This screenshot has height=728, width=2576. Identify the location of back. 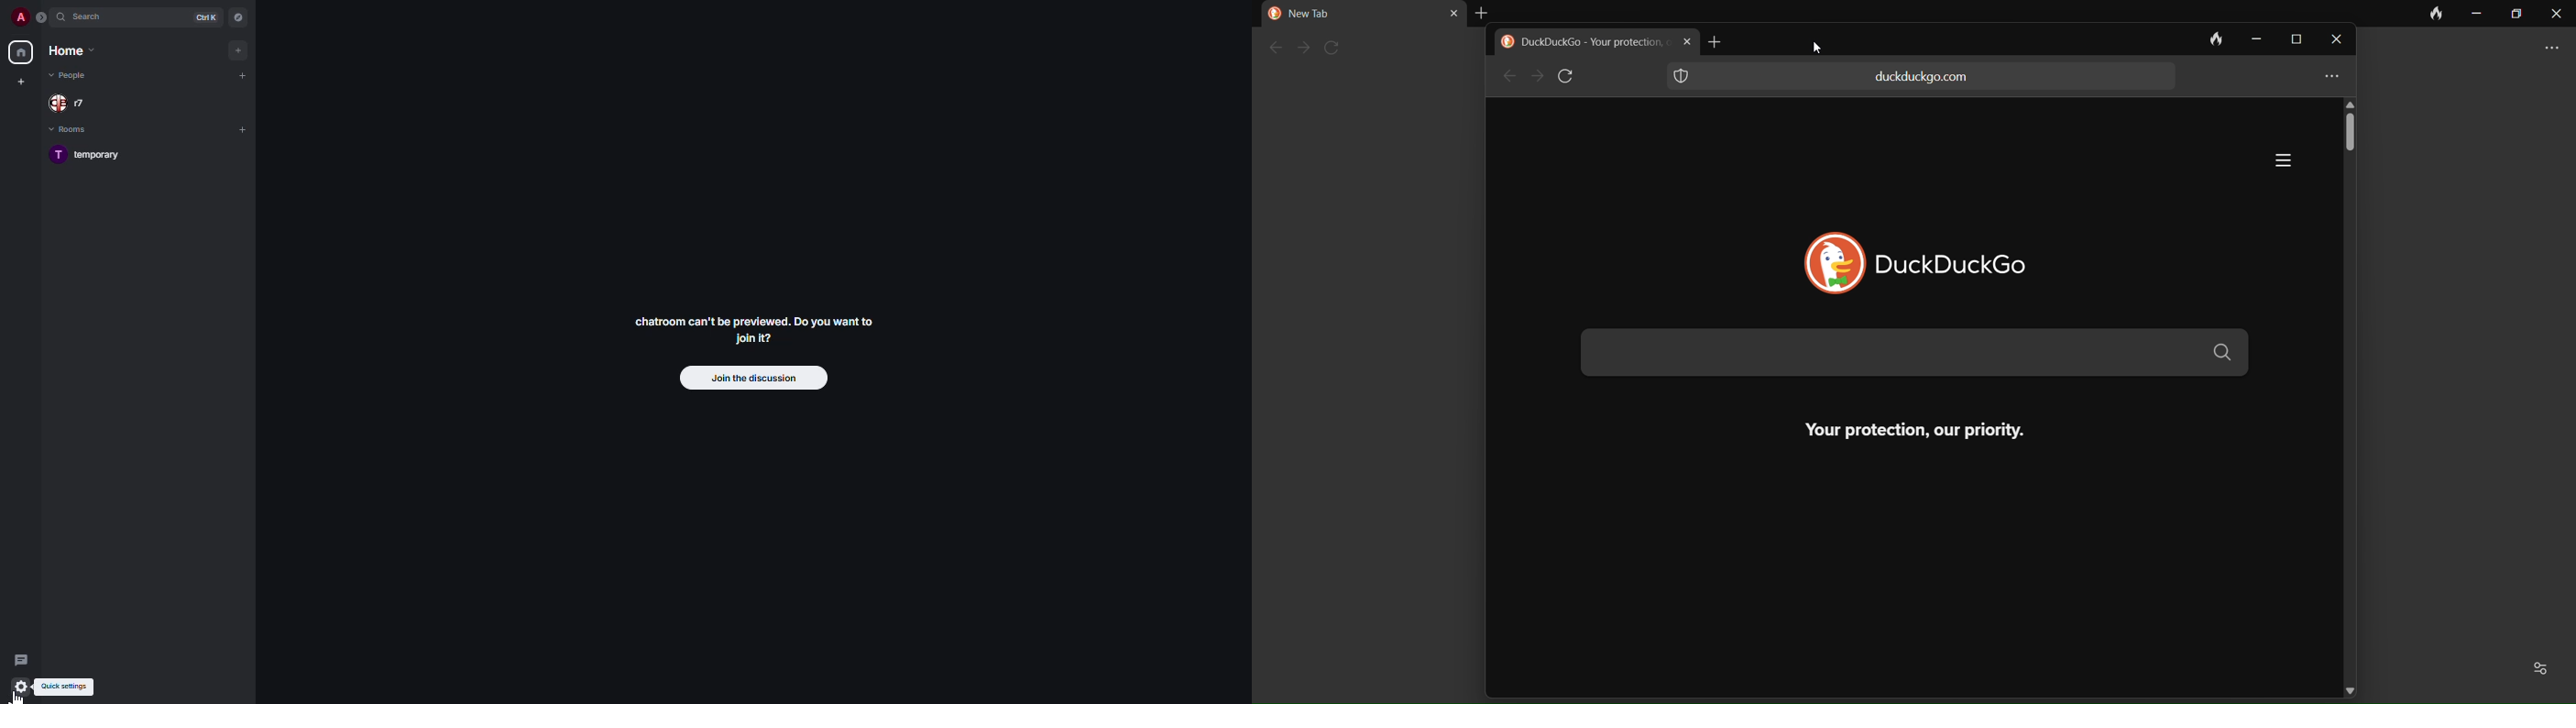
(1271, 49).